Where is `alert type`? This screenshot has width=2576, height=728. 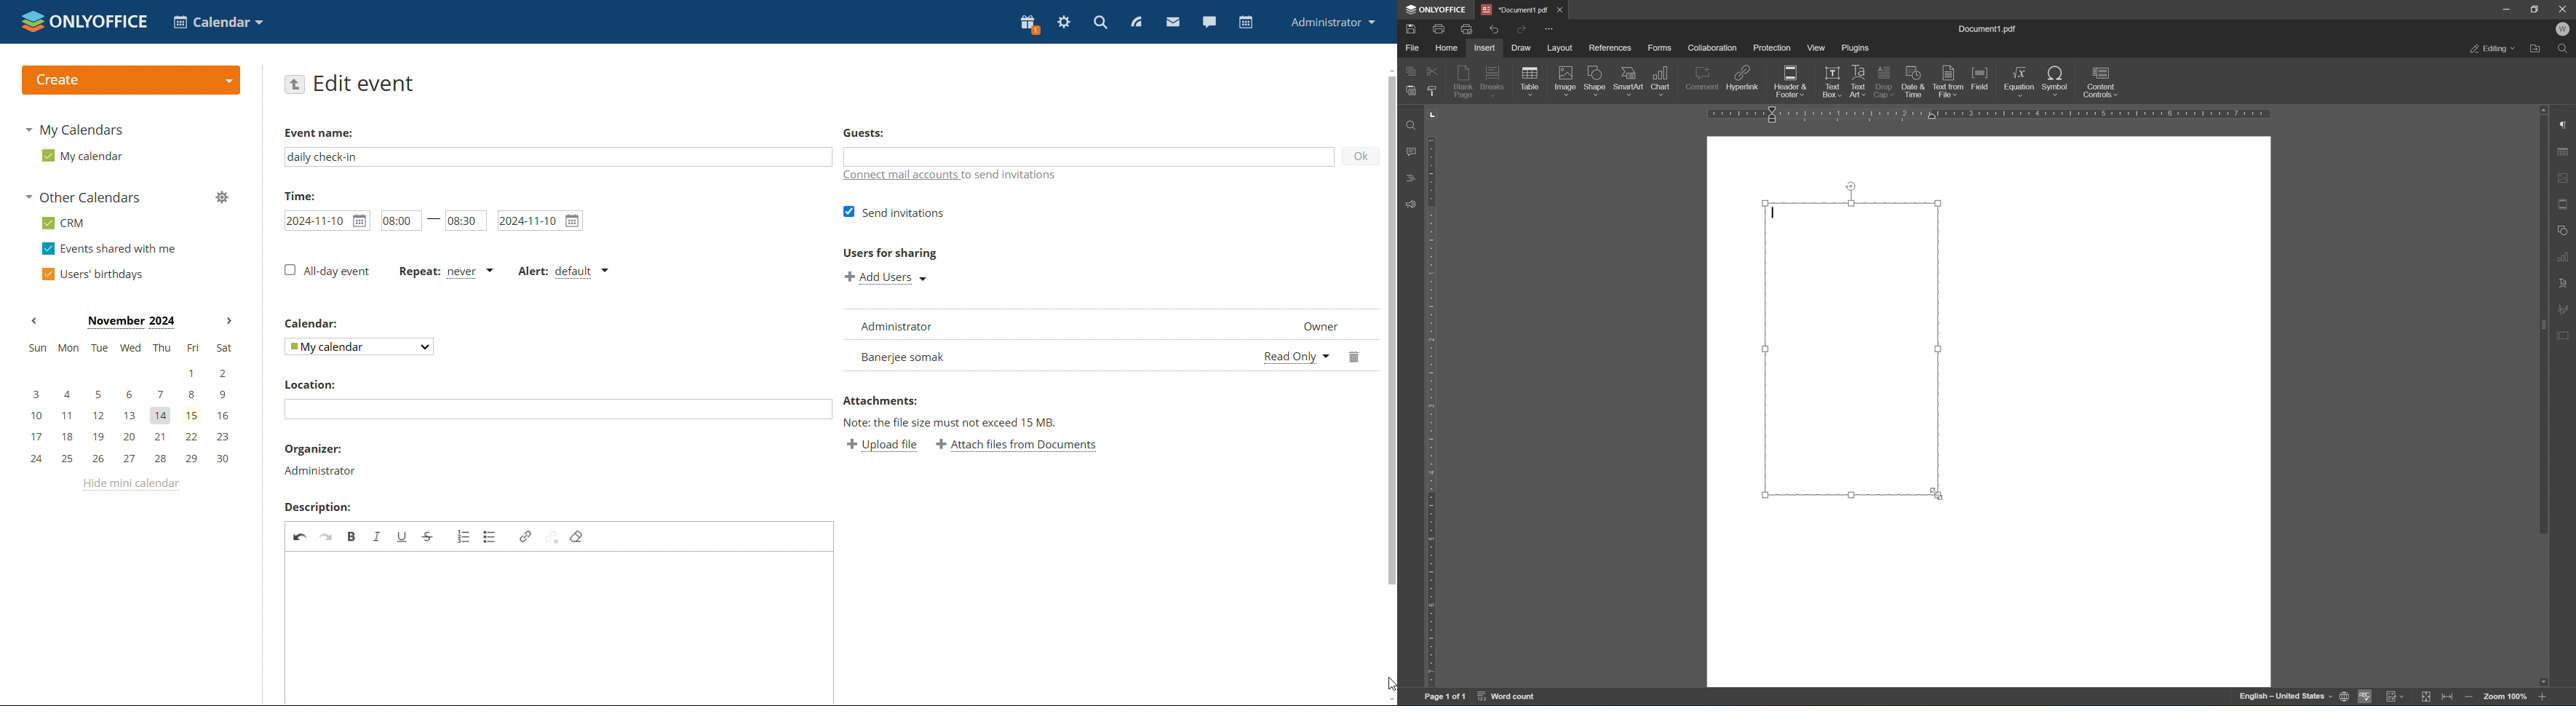
alert type is located at coordinates (562, 273).